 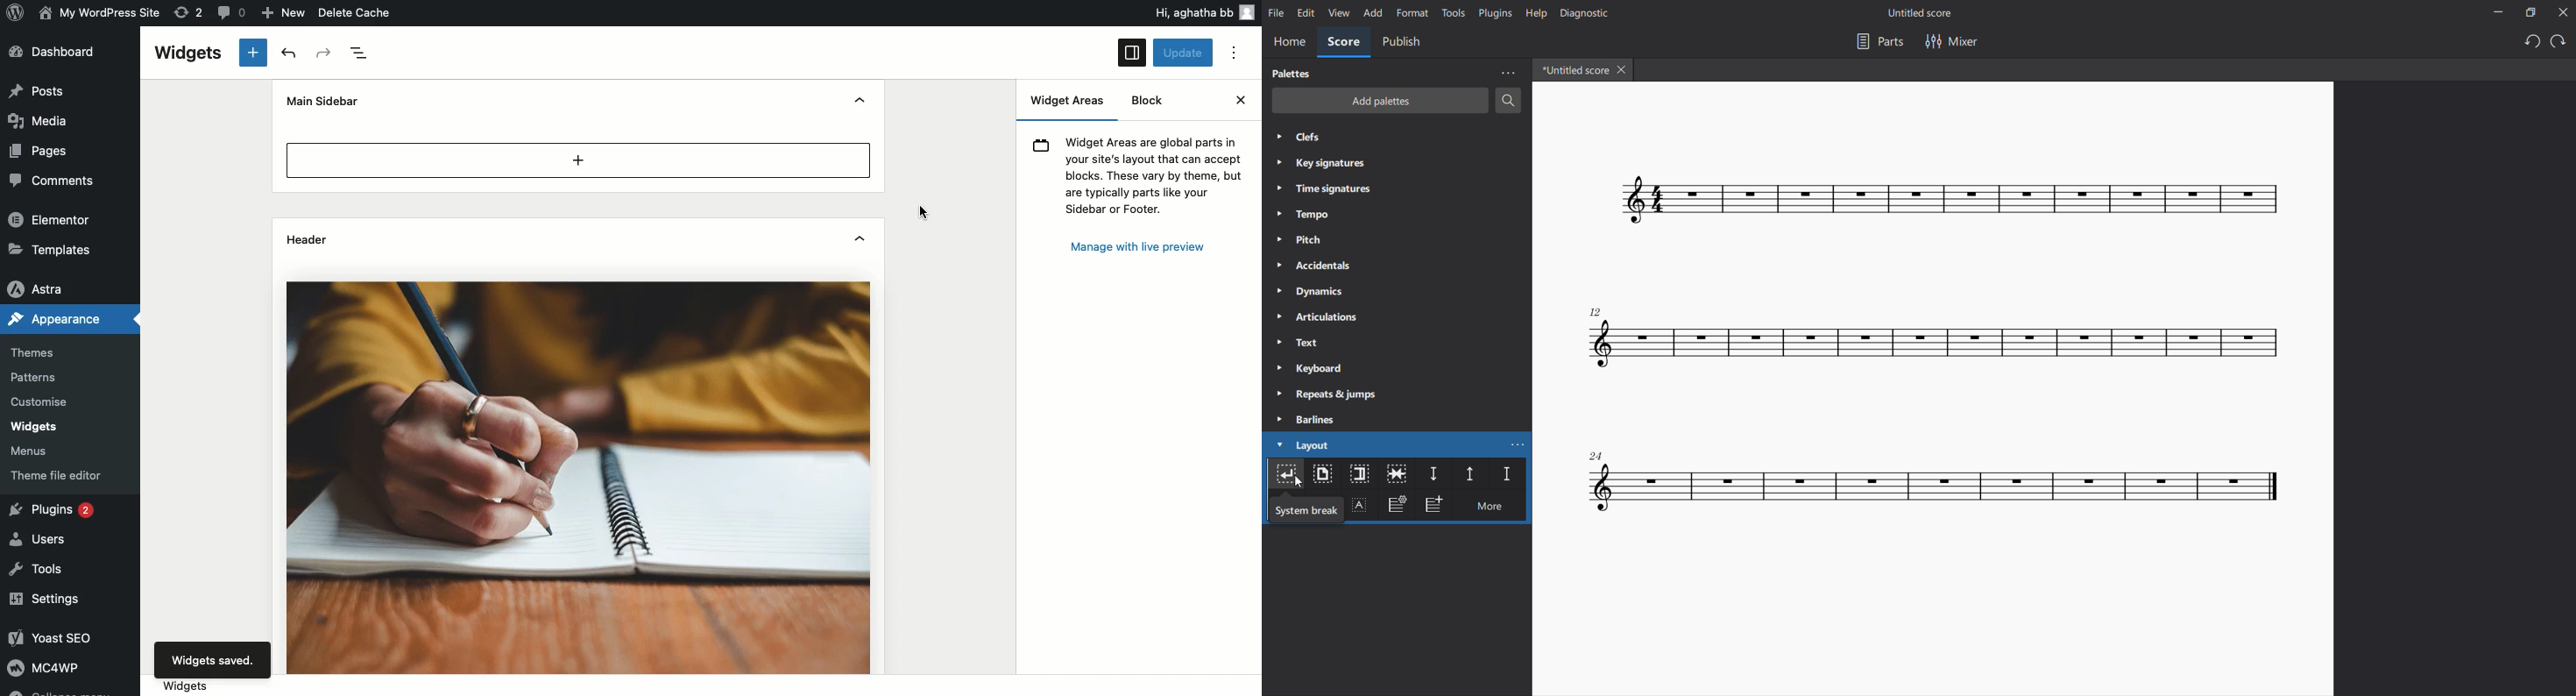 What do you see at coordinates (1325, 165) in the screenshot?
I see `key signatures` at bounding box center [1325, 165].